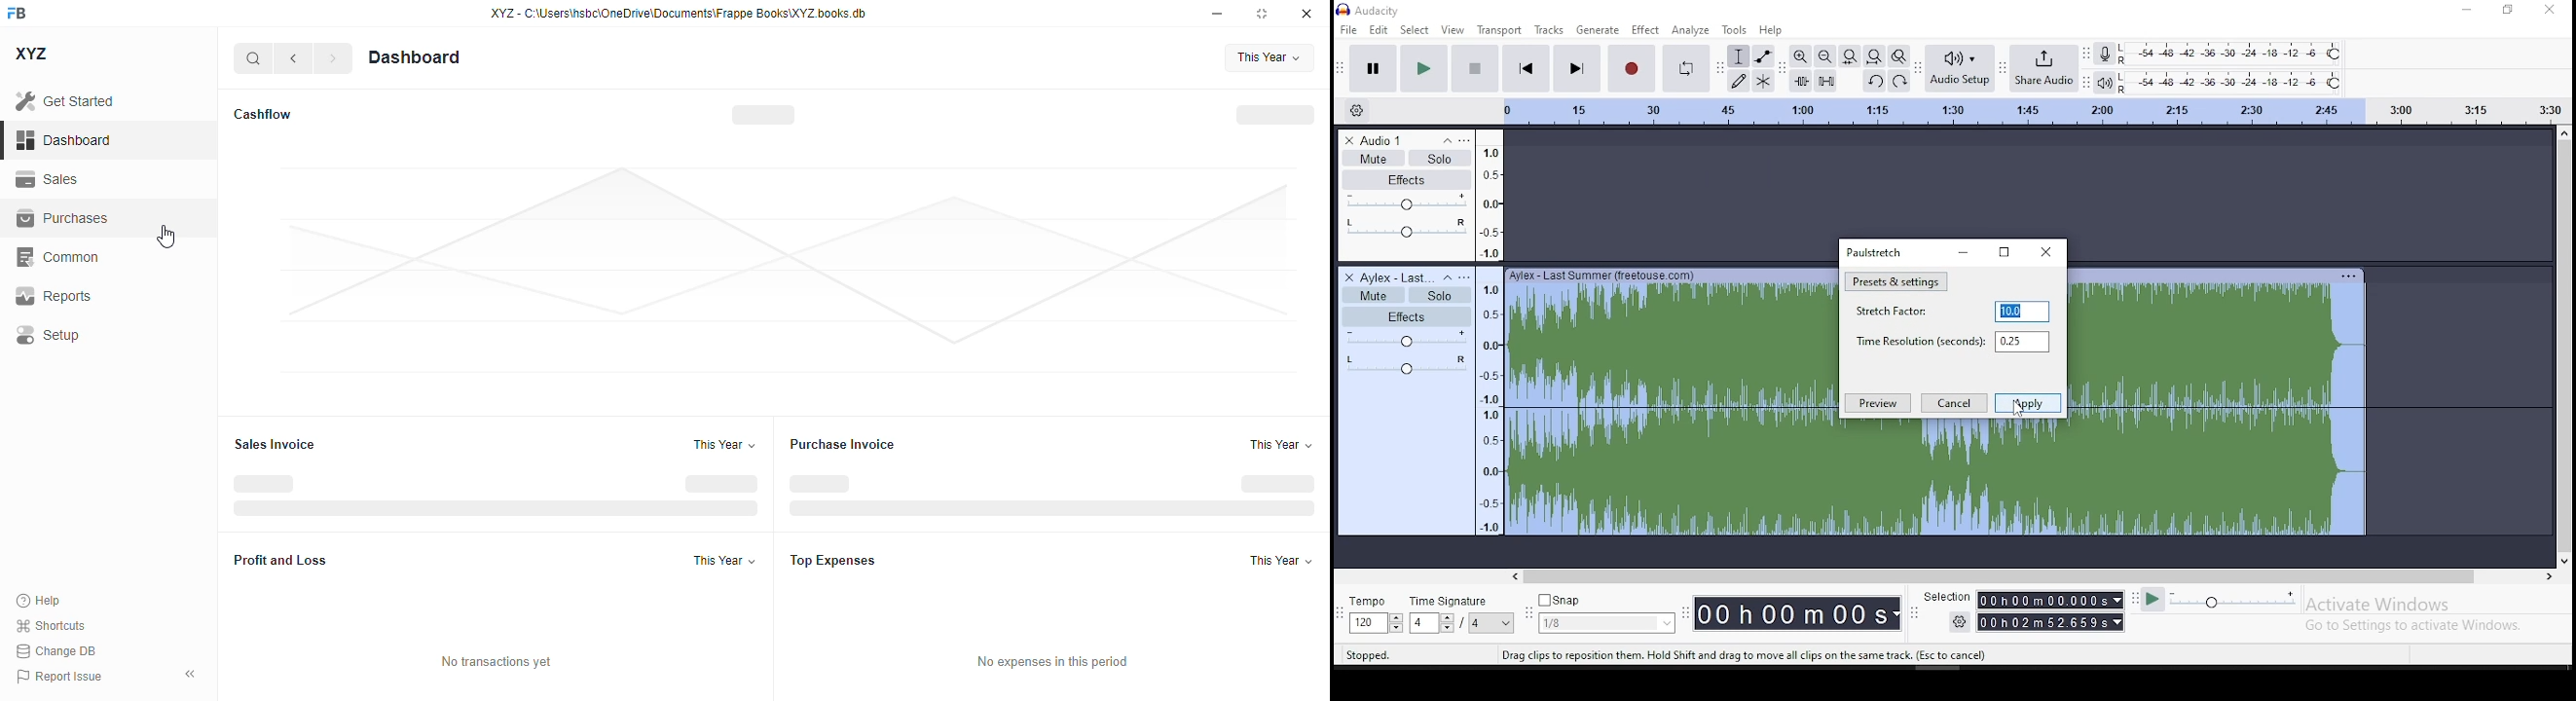  What do you see at coordinates (1393, 277) in the screenshot?
I see `audio ` at bounding box center [1393, 277].